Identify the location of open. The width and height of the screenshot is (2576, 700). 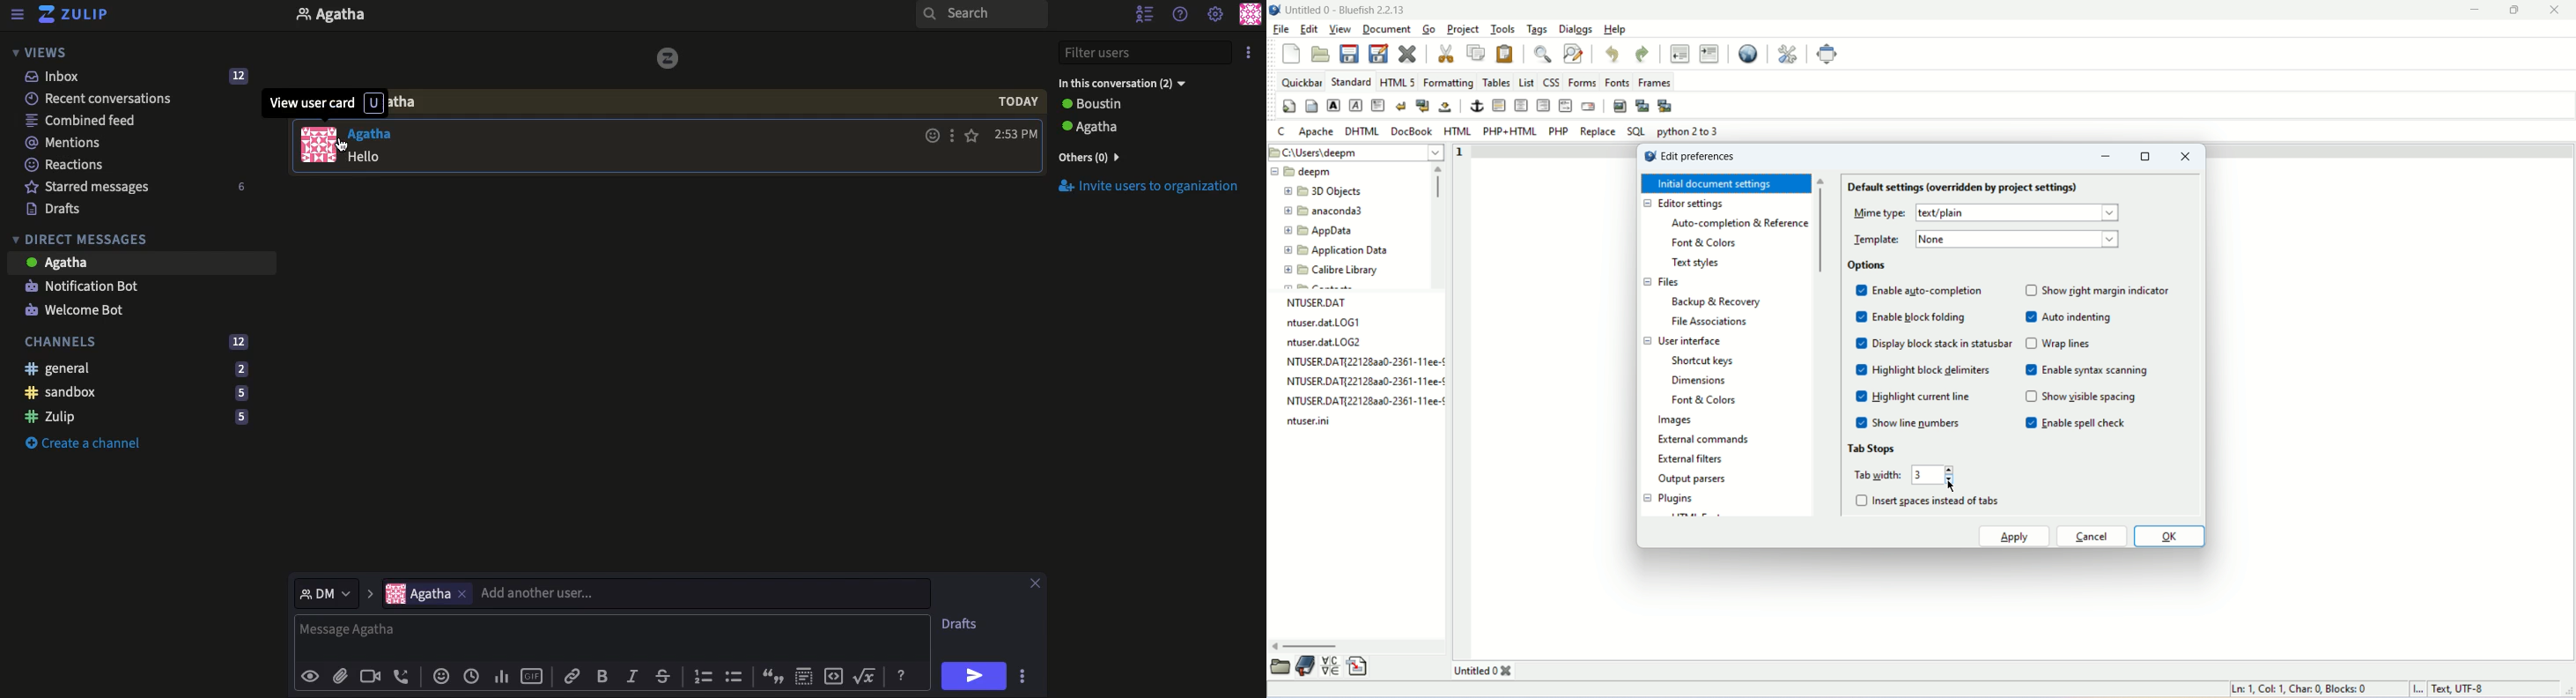
(1320, 54).